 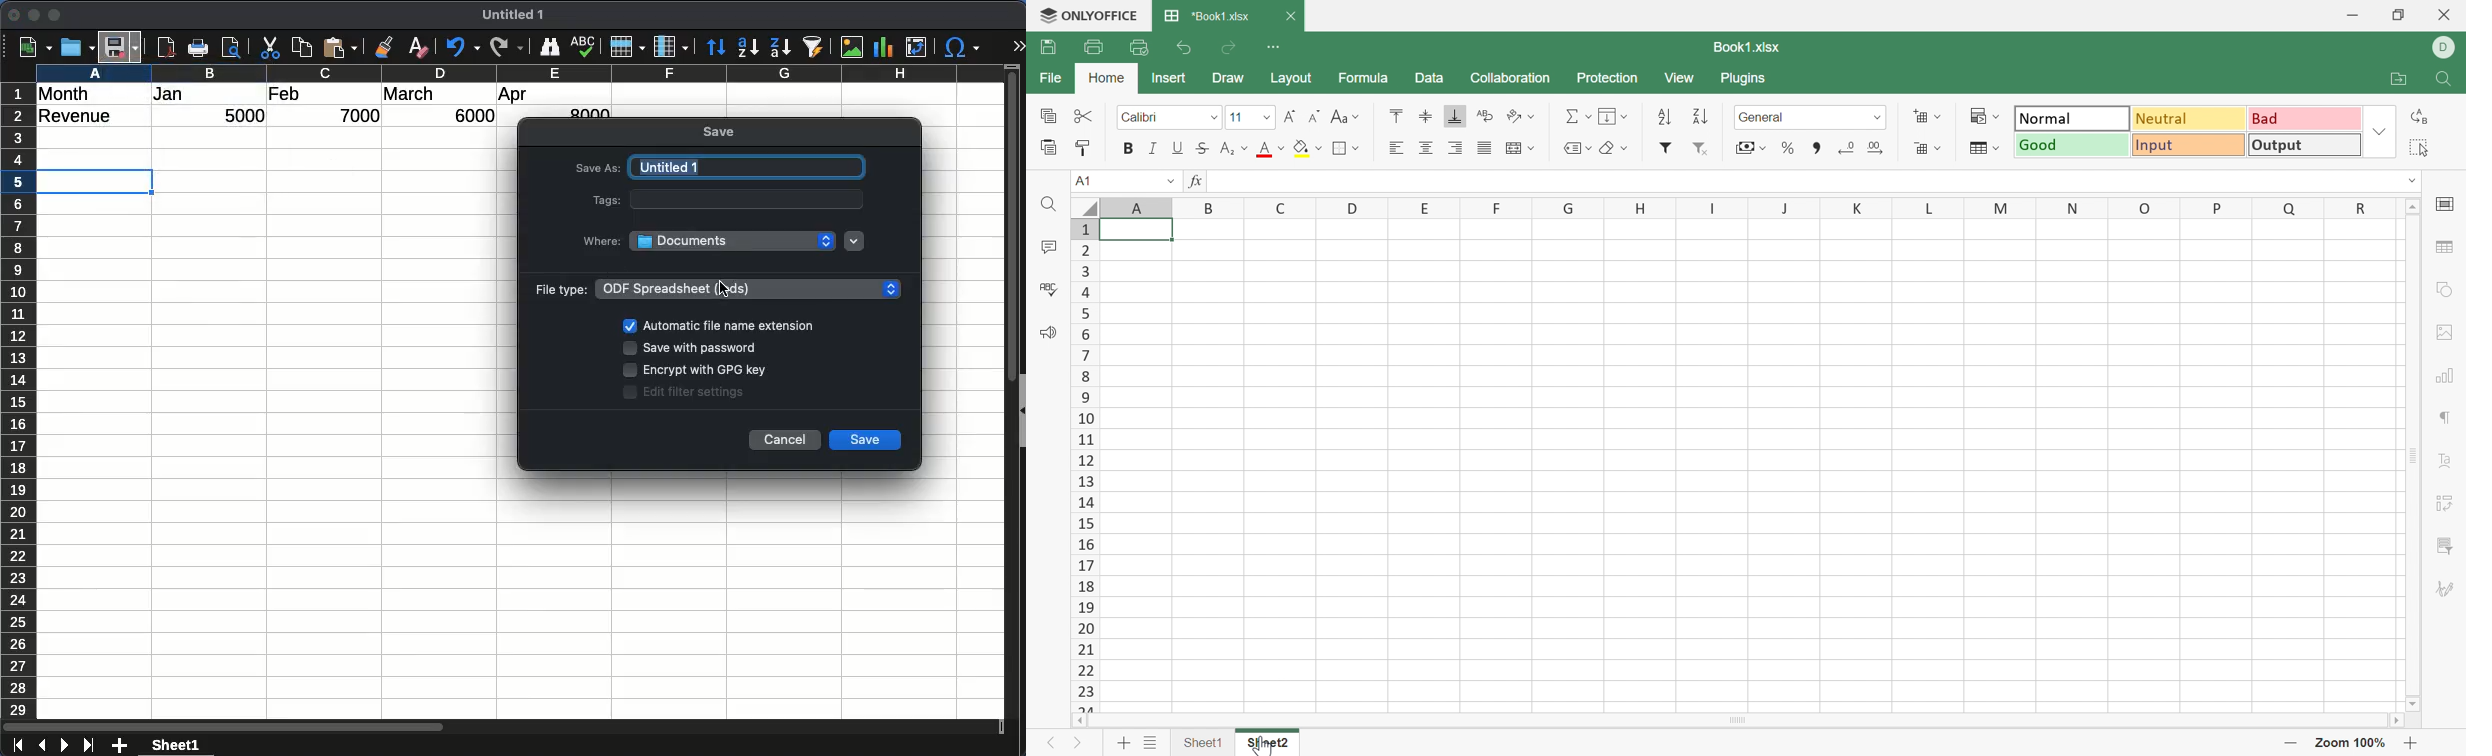 I want to click on Drop Down, so click(x=2001, y=116).